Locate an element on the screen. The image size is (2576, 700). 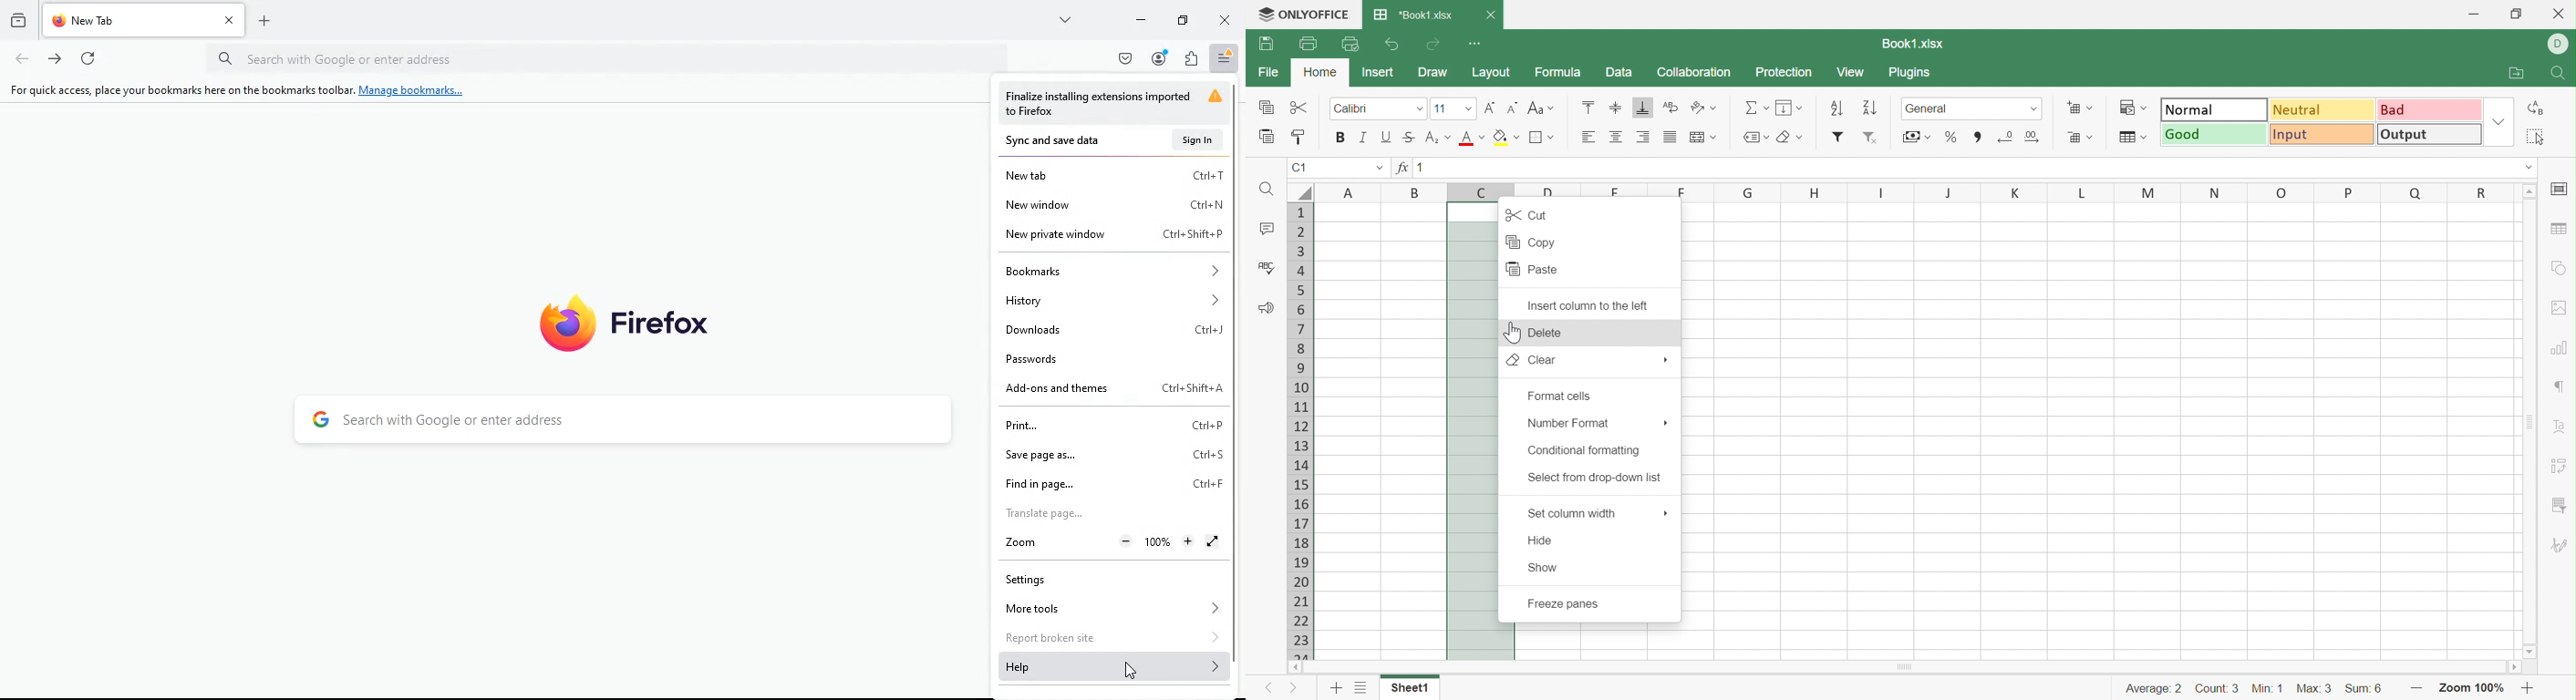
Open file location is located at coordinates (2518, 72).